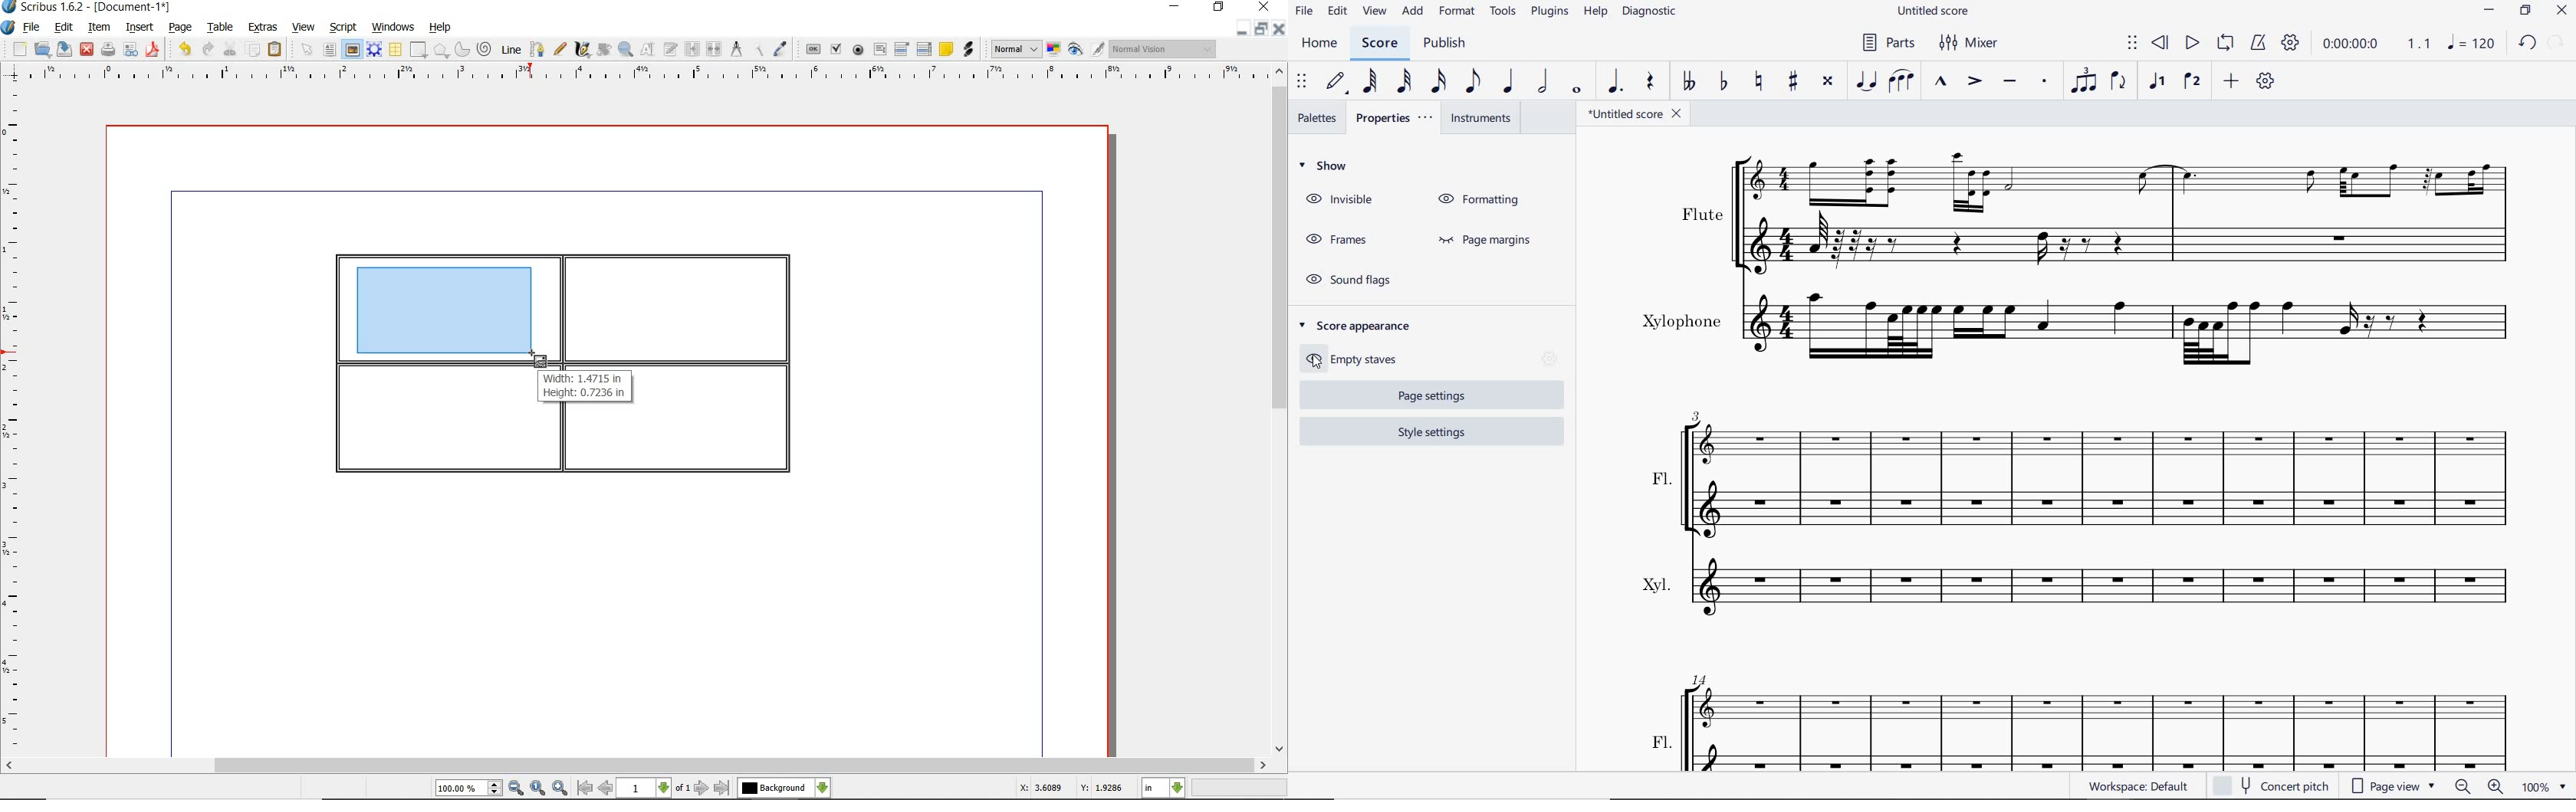 This screenshot has height=812, width=2576. Describe the element at coordinates (1337, 12) in the screenshot. I see `edit` at that location.